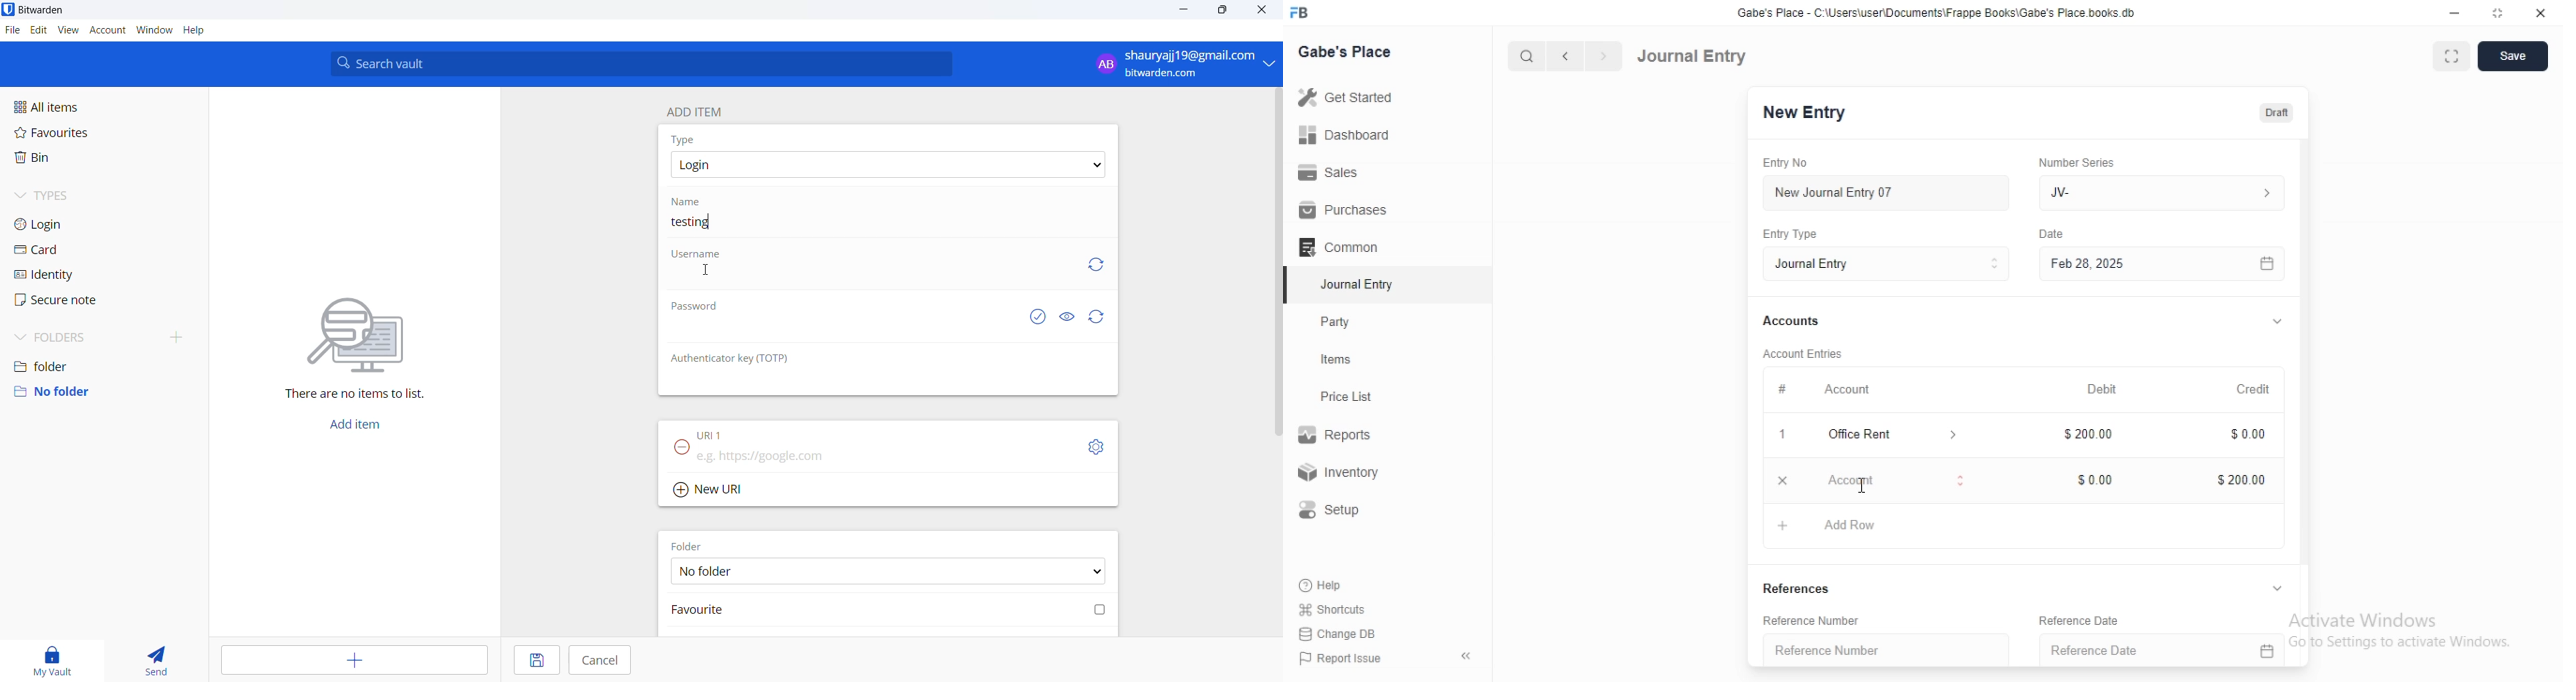  Describe the element at coordinates (2089, 481) in the screenshot. I see `` at that location.